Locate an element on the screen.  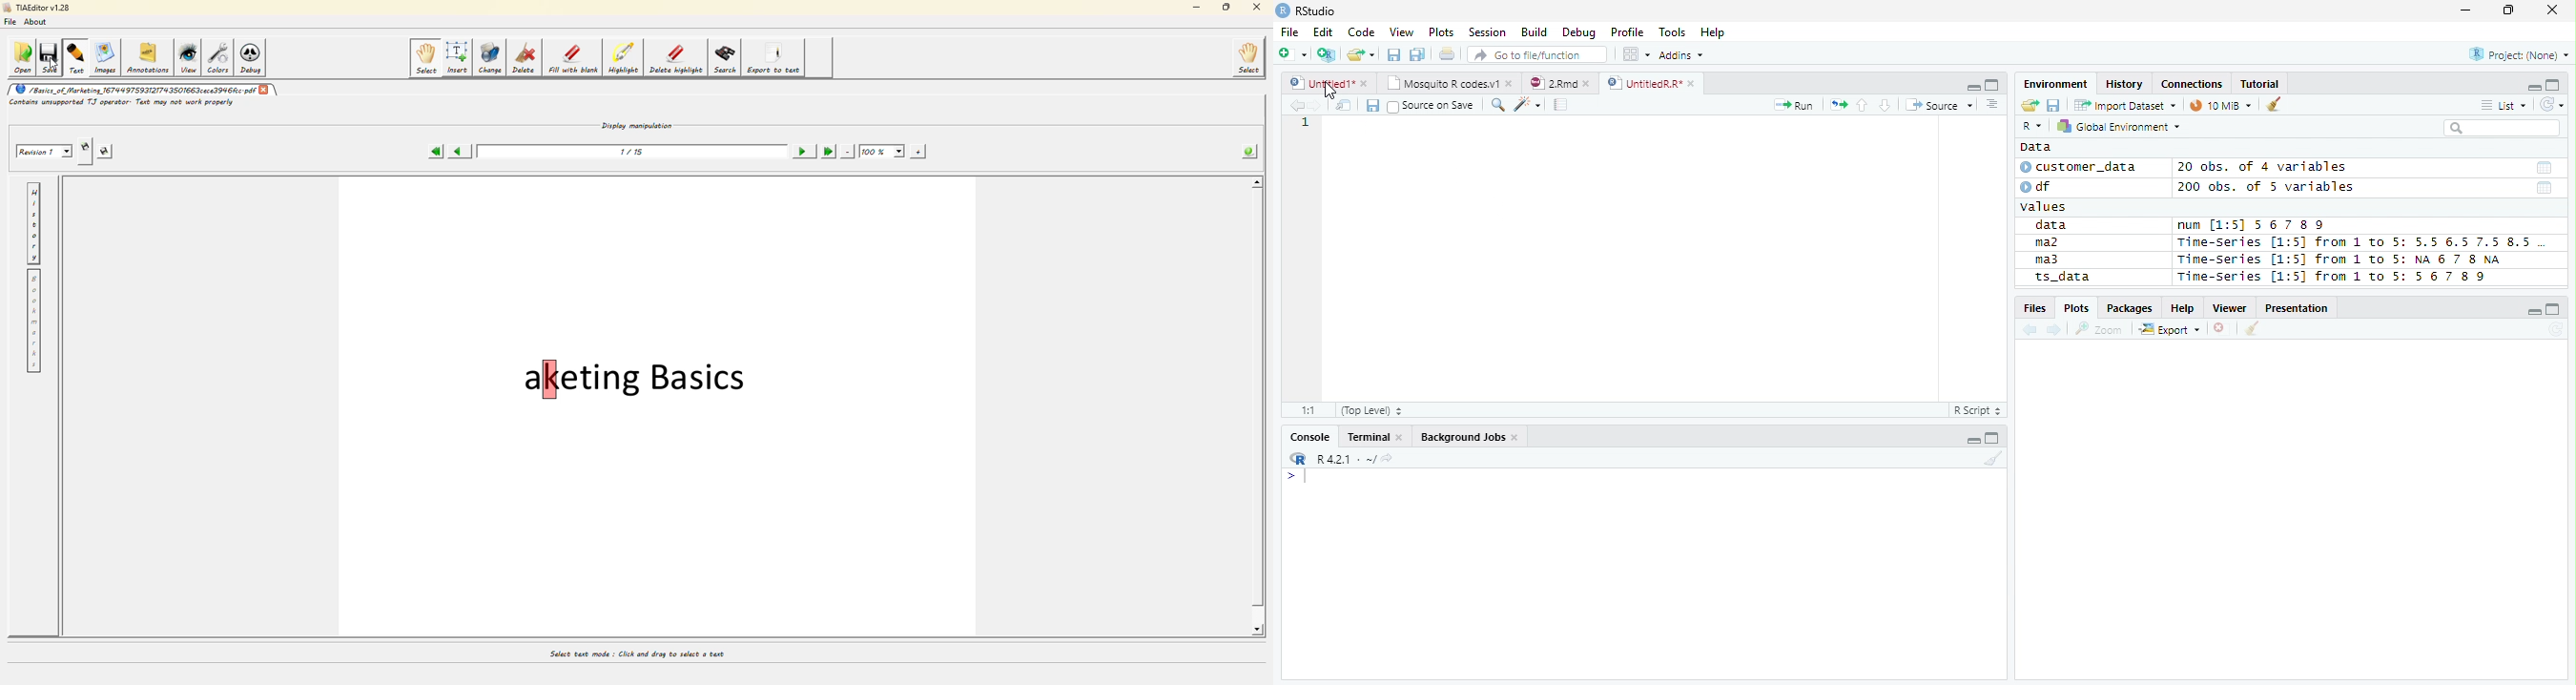
ma2 is located at coordinates (2051, 244).